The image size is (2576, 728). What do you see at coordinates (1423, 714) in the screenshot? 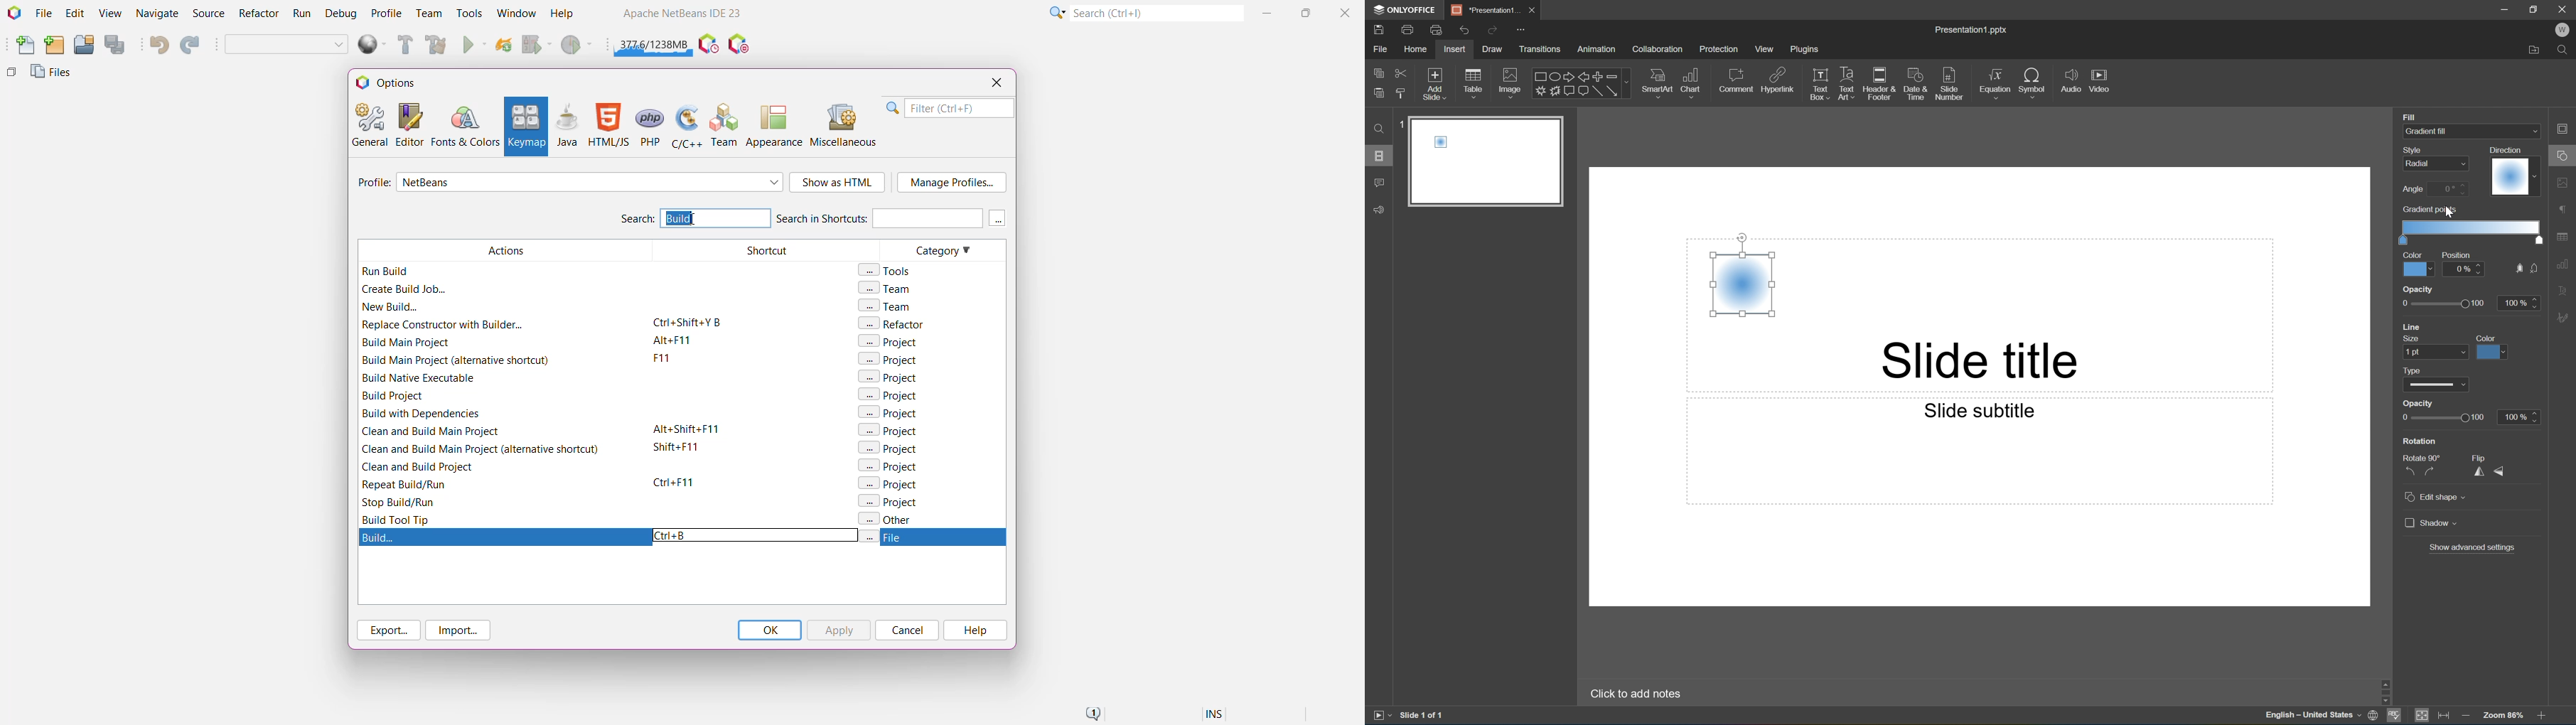
I see `Slide 1 of 1` at bounding box center [1423, 714].